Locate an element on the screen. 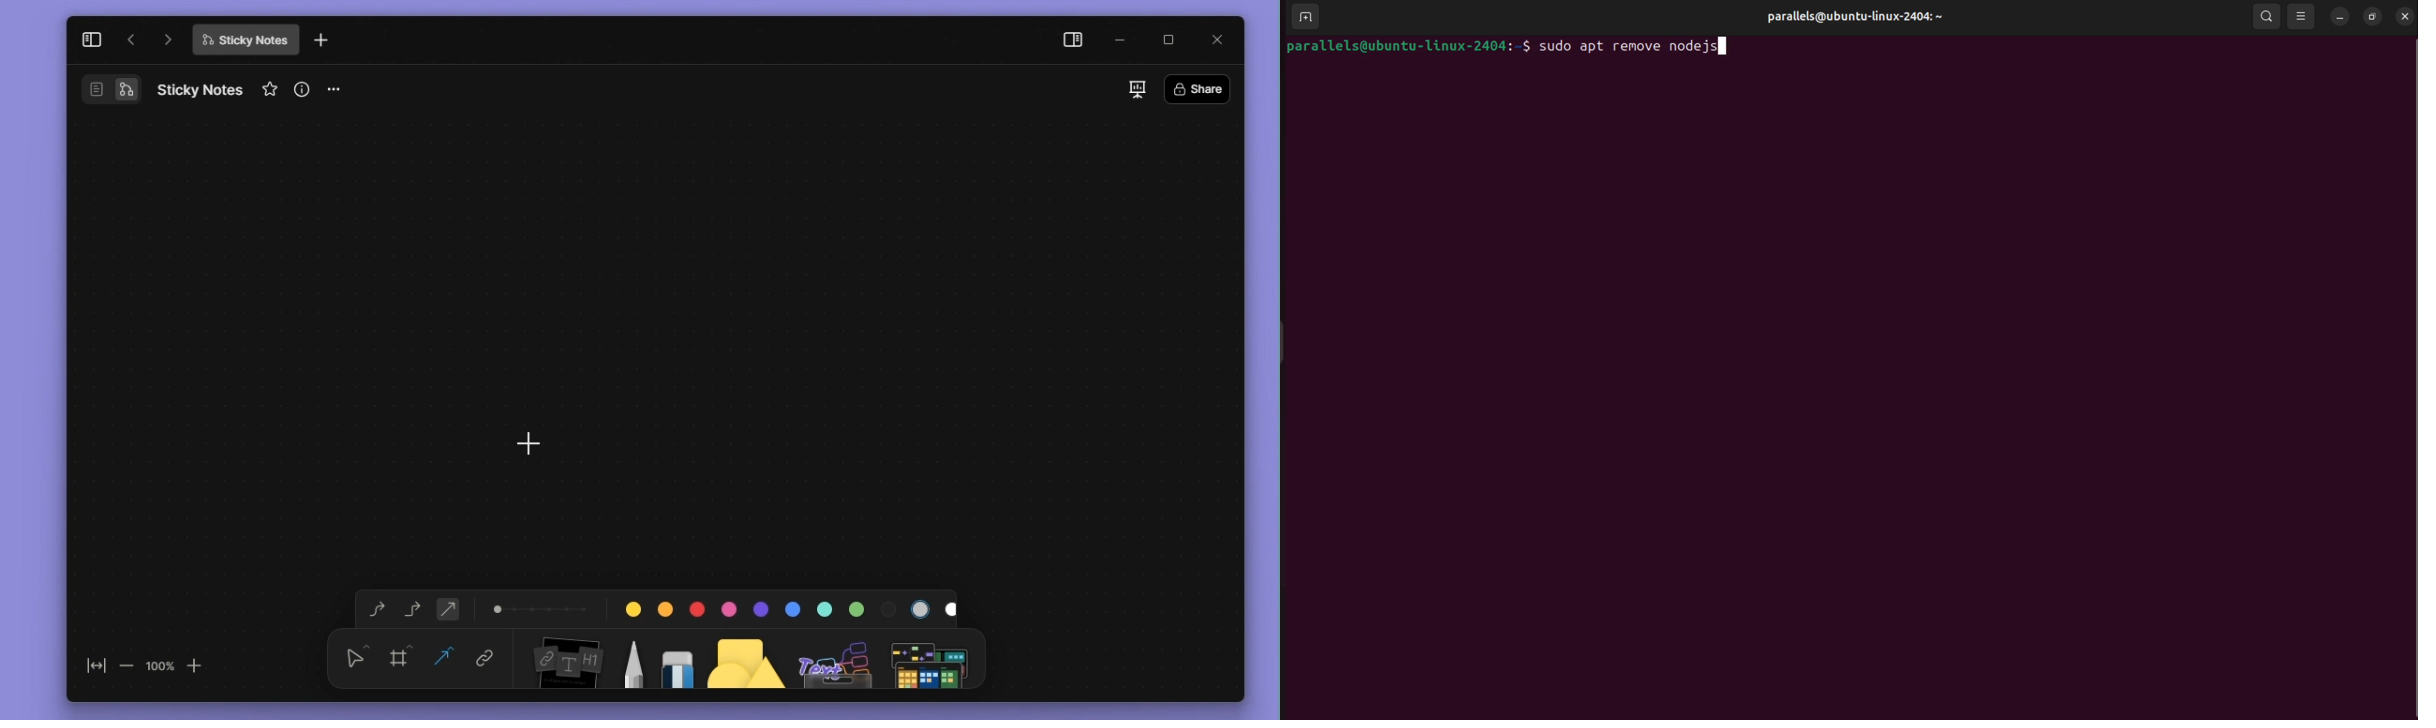 This screenshot has height=728, width=2436. zoom out is located at coordinates (125, 665).